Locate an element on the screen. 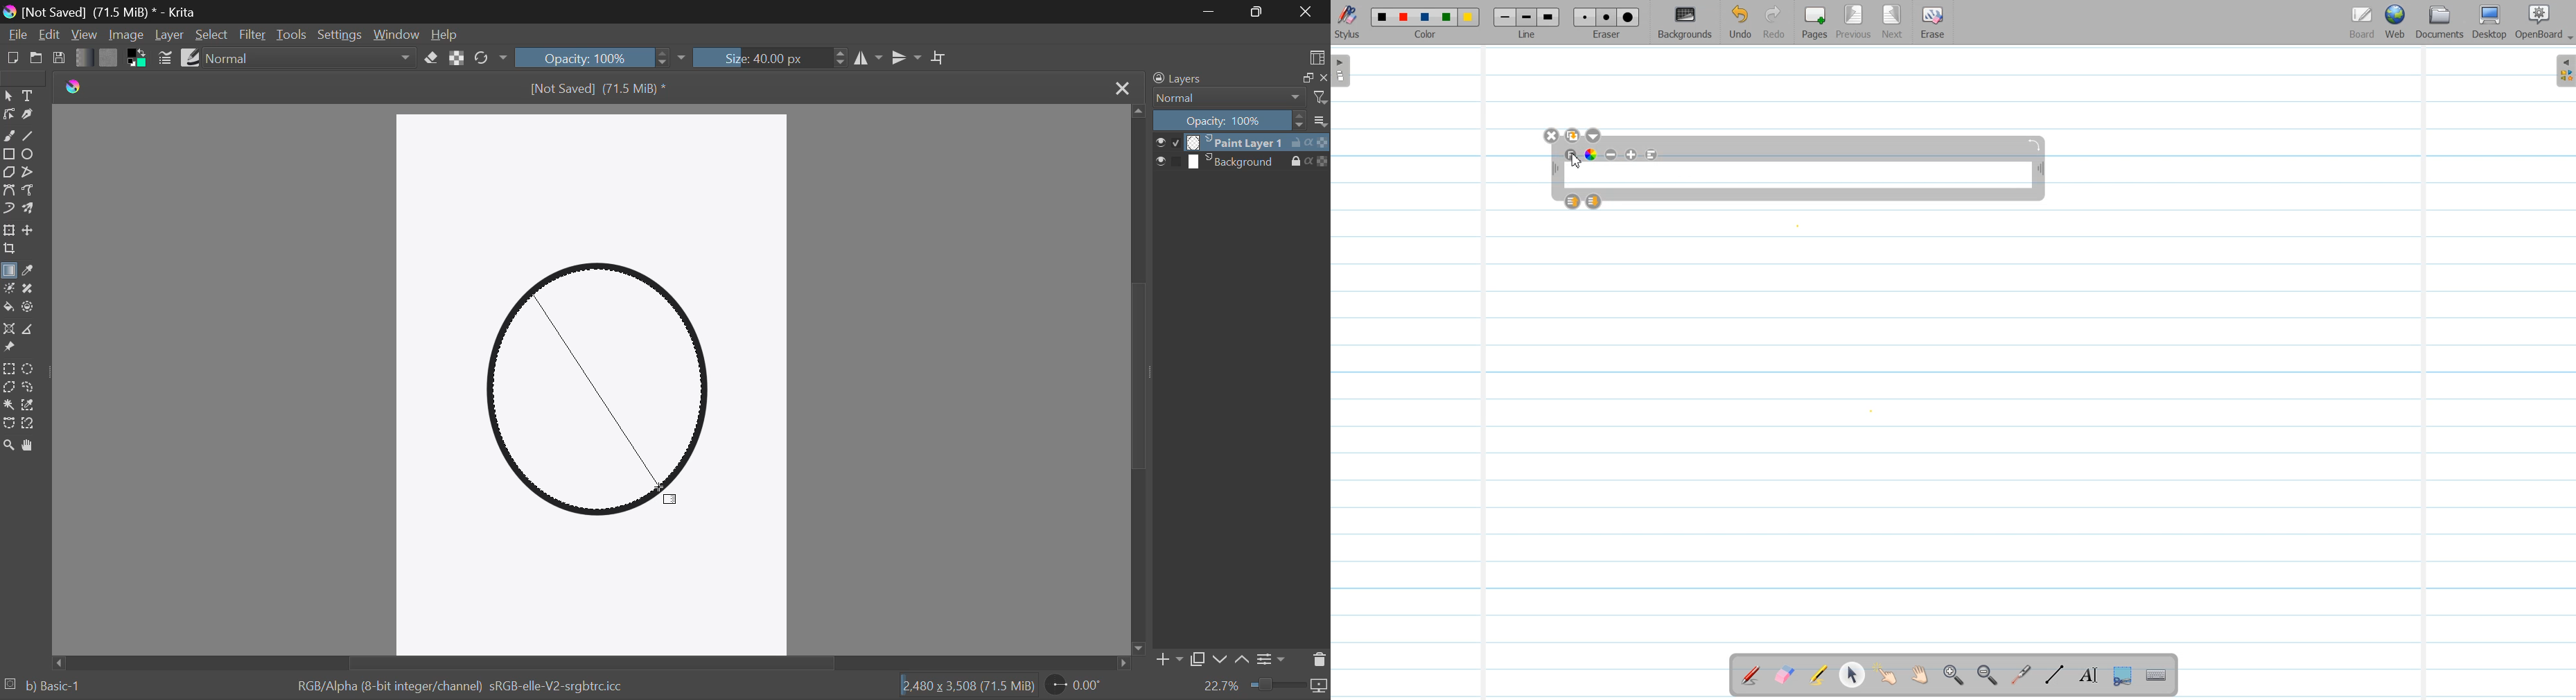 This screenshot has height=700, width=2576. Colors in use is located at coordinates (137, 59).